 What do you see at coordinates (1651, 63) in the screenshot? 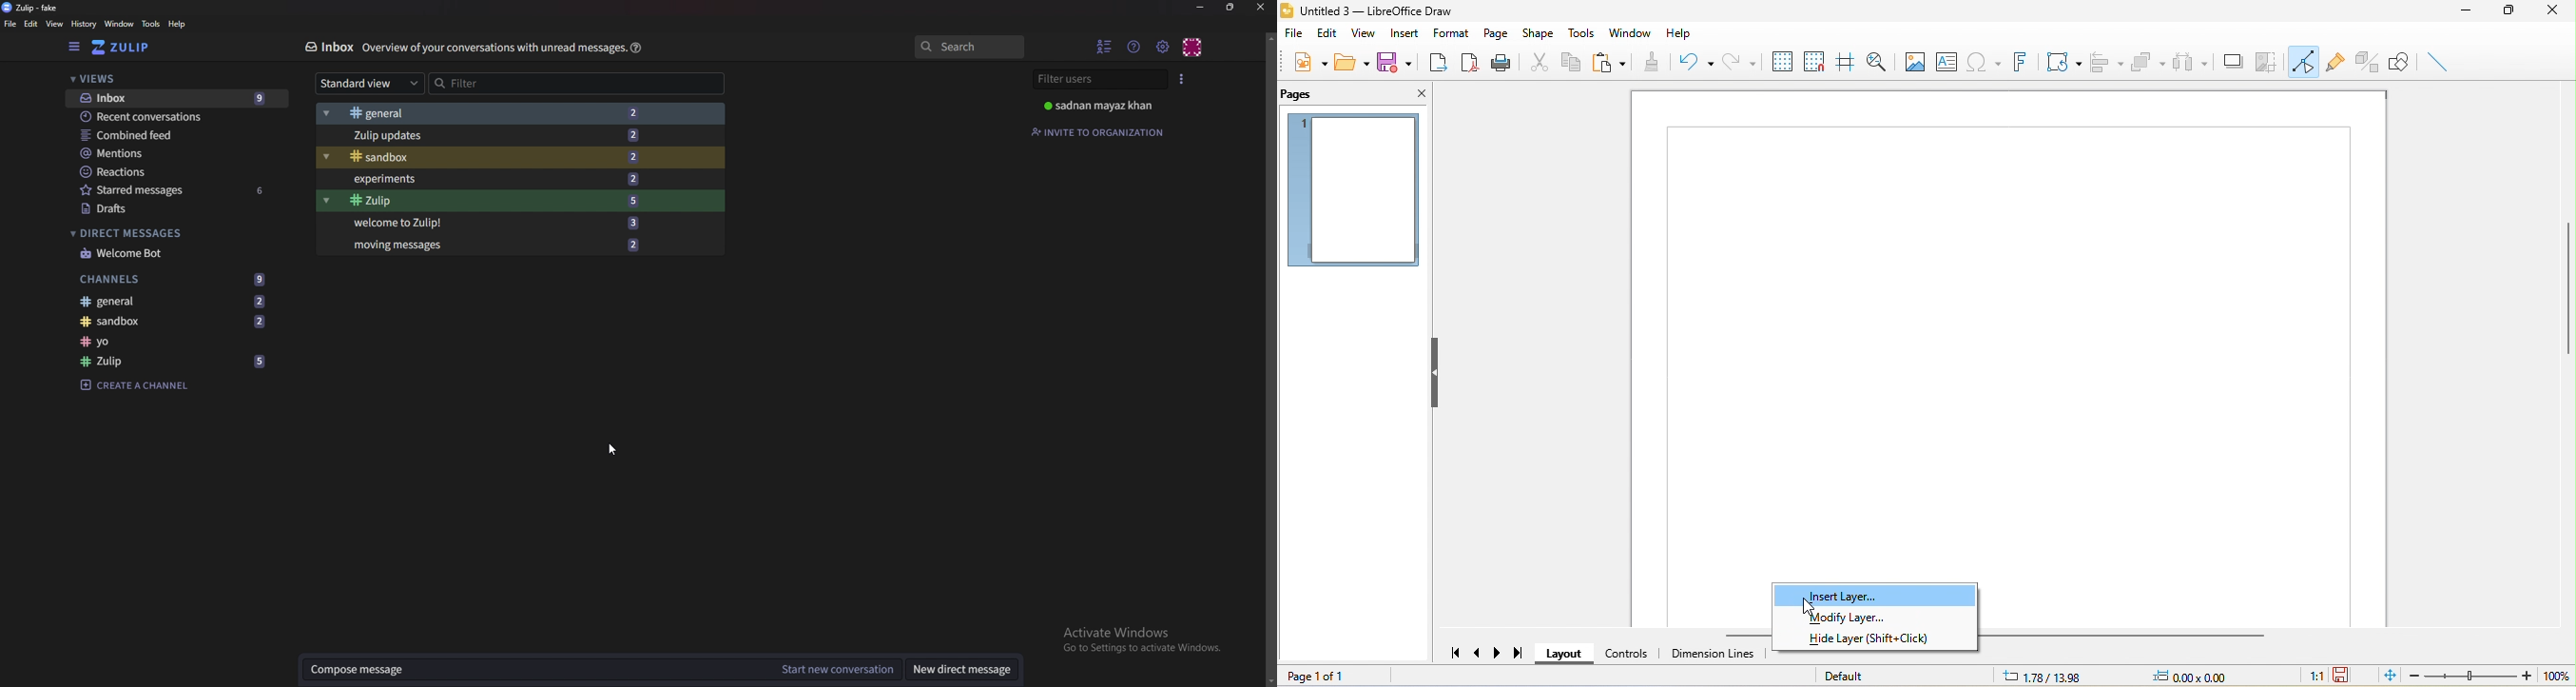
I see `clone formatting` at bounding box center [1651, 63].